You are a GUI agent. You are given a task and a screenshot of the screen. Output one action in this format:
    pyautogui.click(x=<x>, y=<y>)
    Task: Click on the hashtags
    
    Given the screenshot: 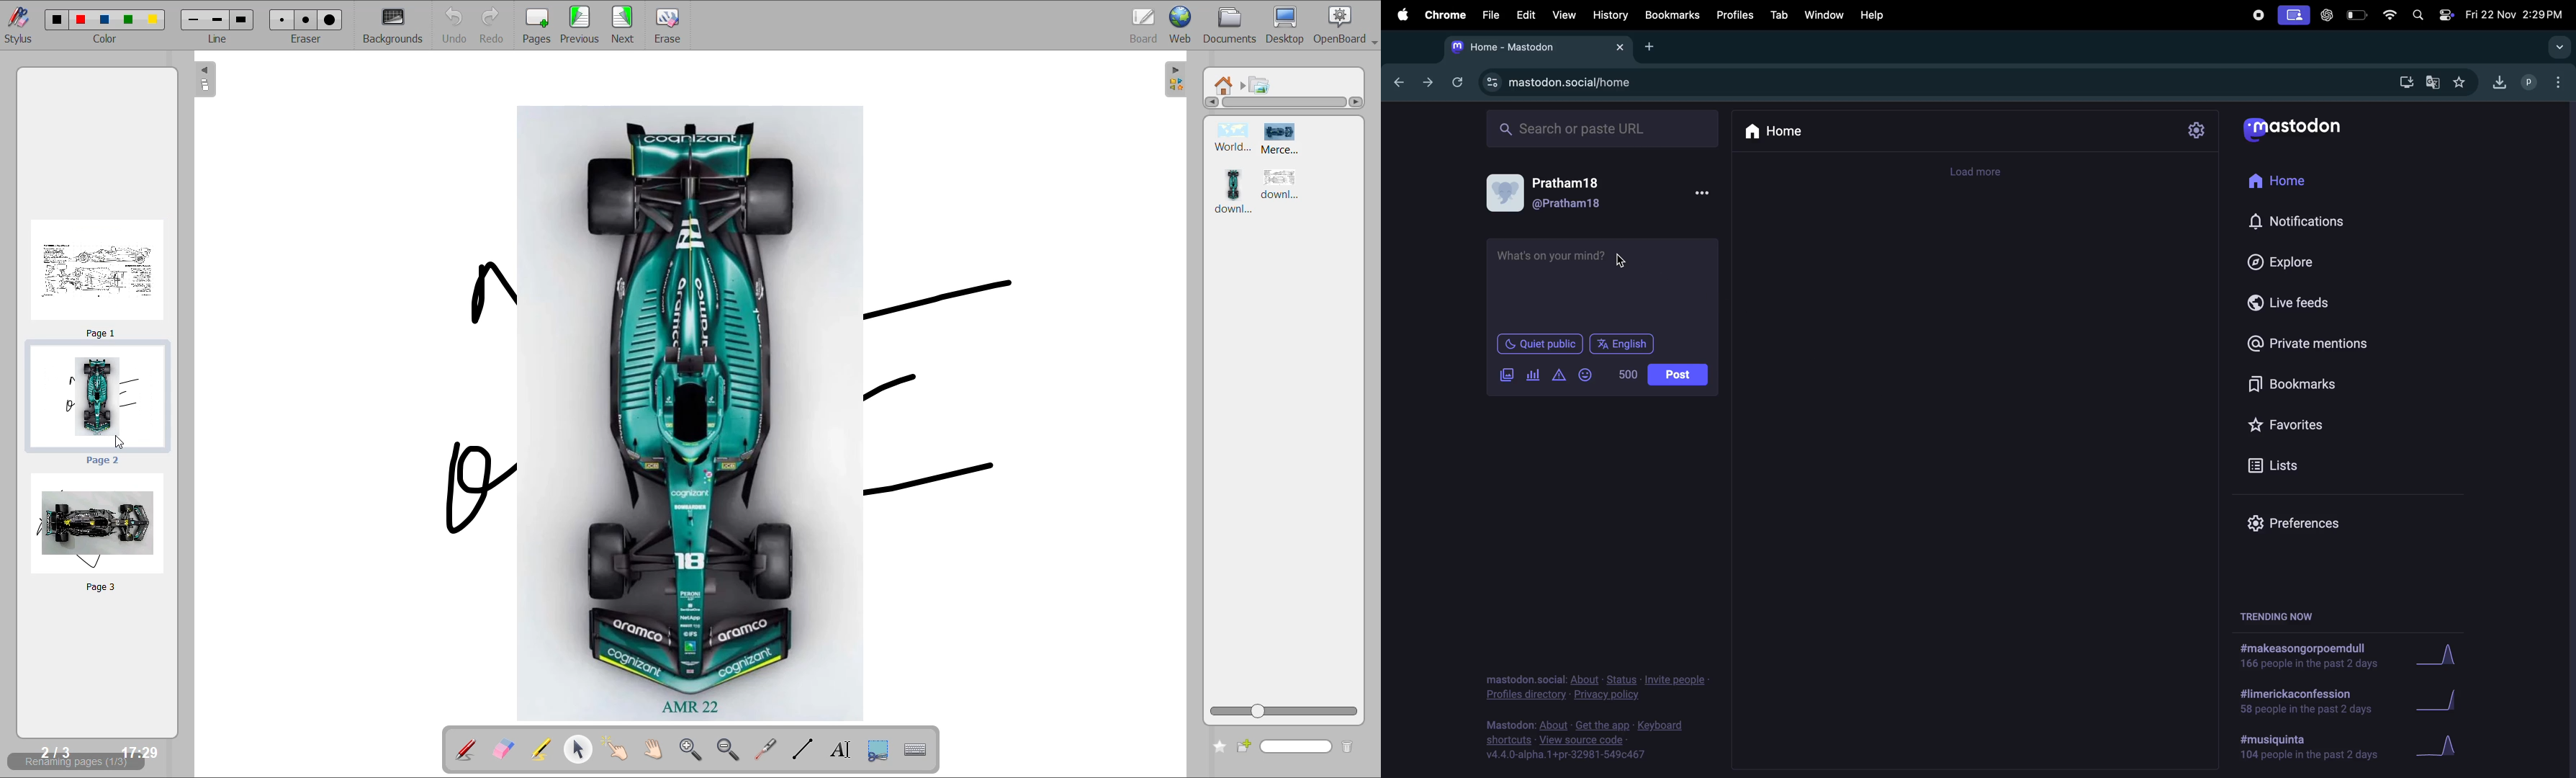 What is the action you would take?
    pyautogui.click(x=2310, y=702)
    